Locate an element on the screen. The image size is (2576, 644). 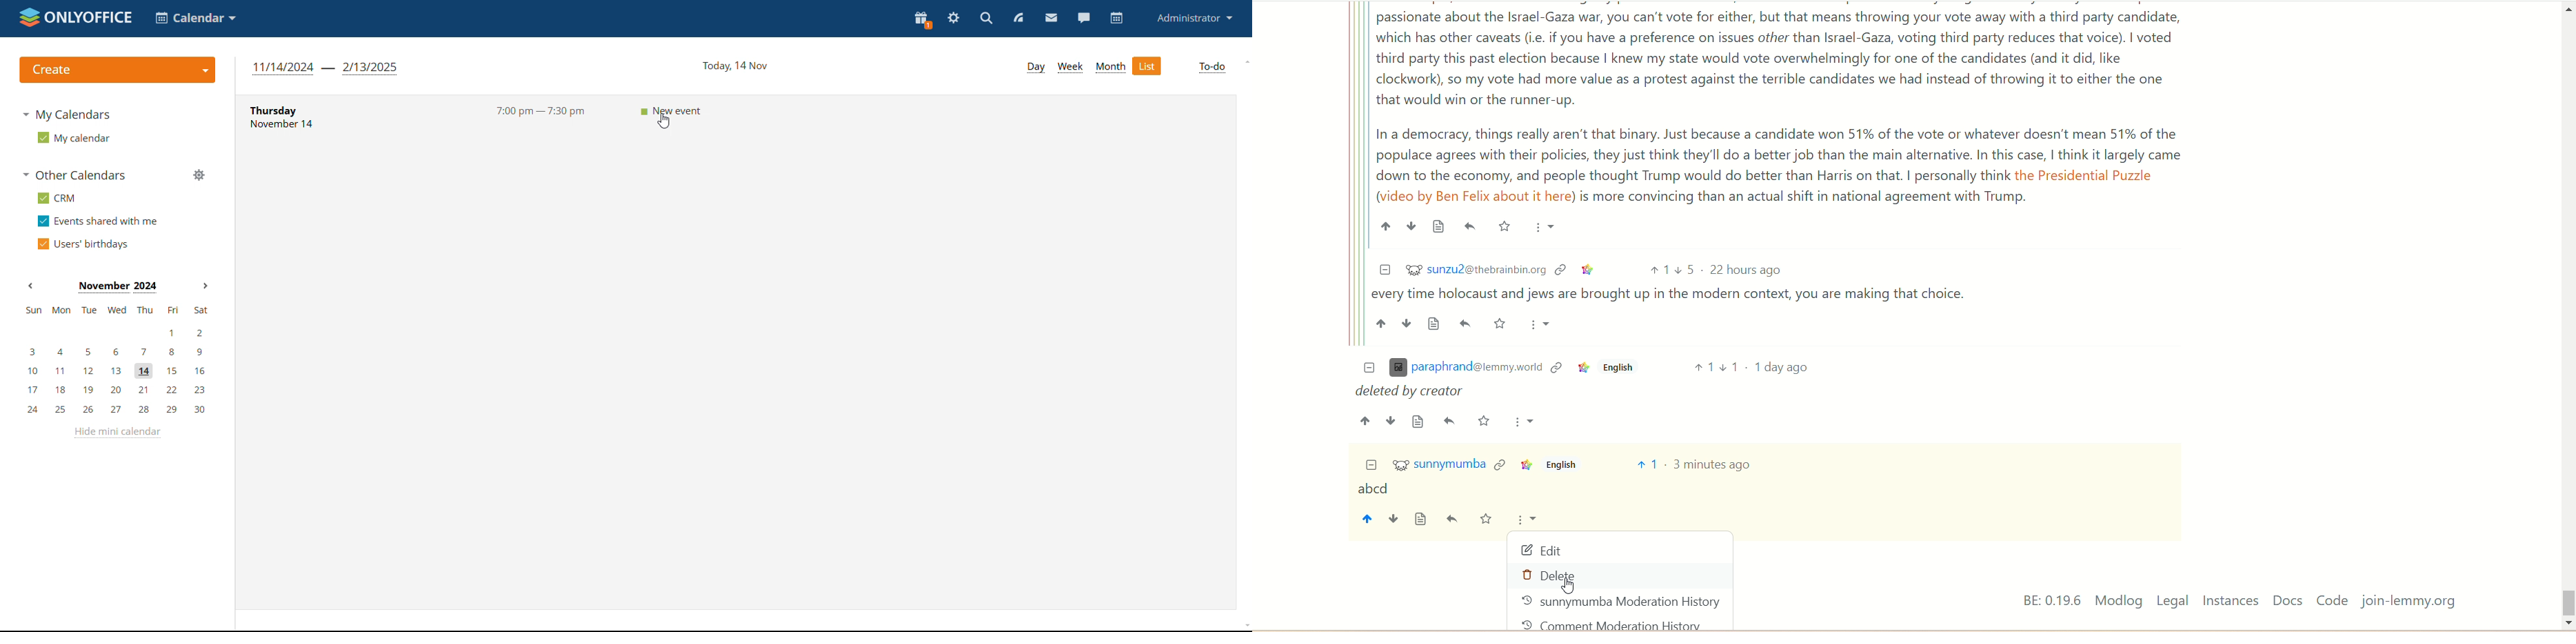
BE: 0.19.6 is located at coordinates (2052, 600).